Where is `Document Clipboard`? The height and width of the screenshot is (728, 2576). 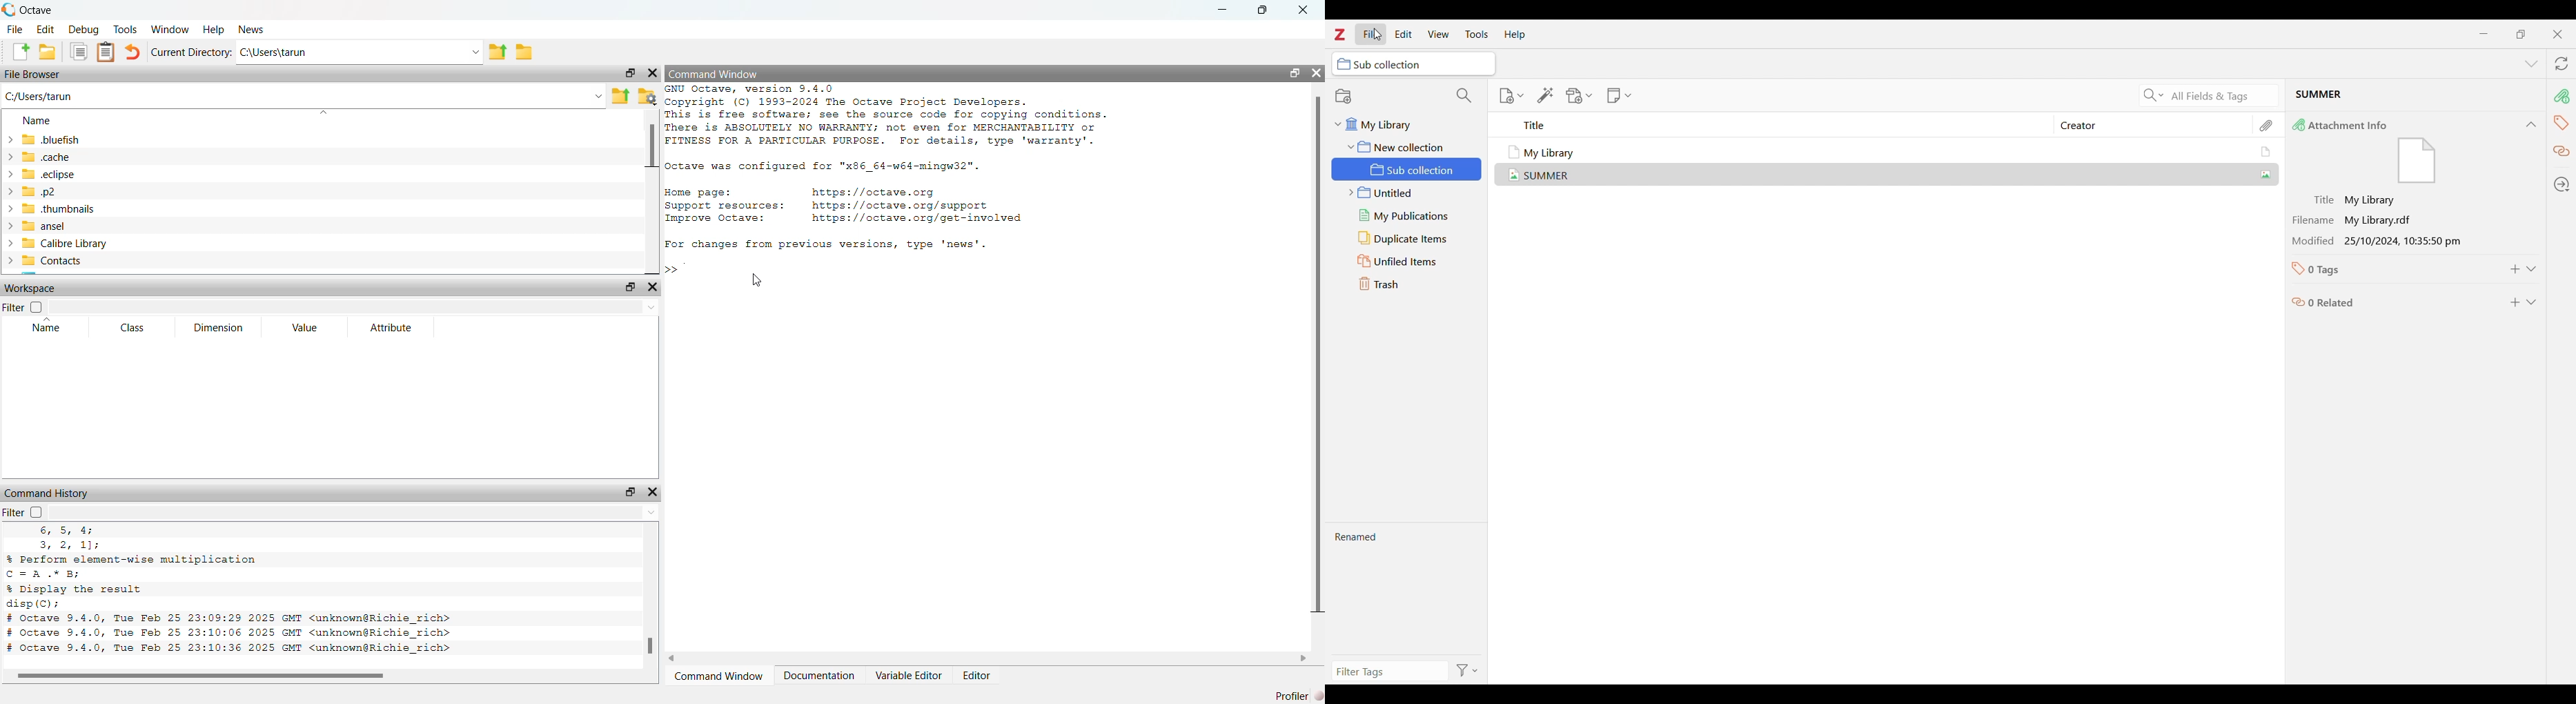 Document Clipboard is located at coordinates (107, 52).